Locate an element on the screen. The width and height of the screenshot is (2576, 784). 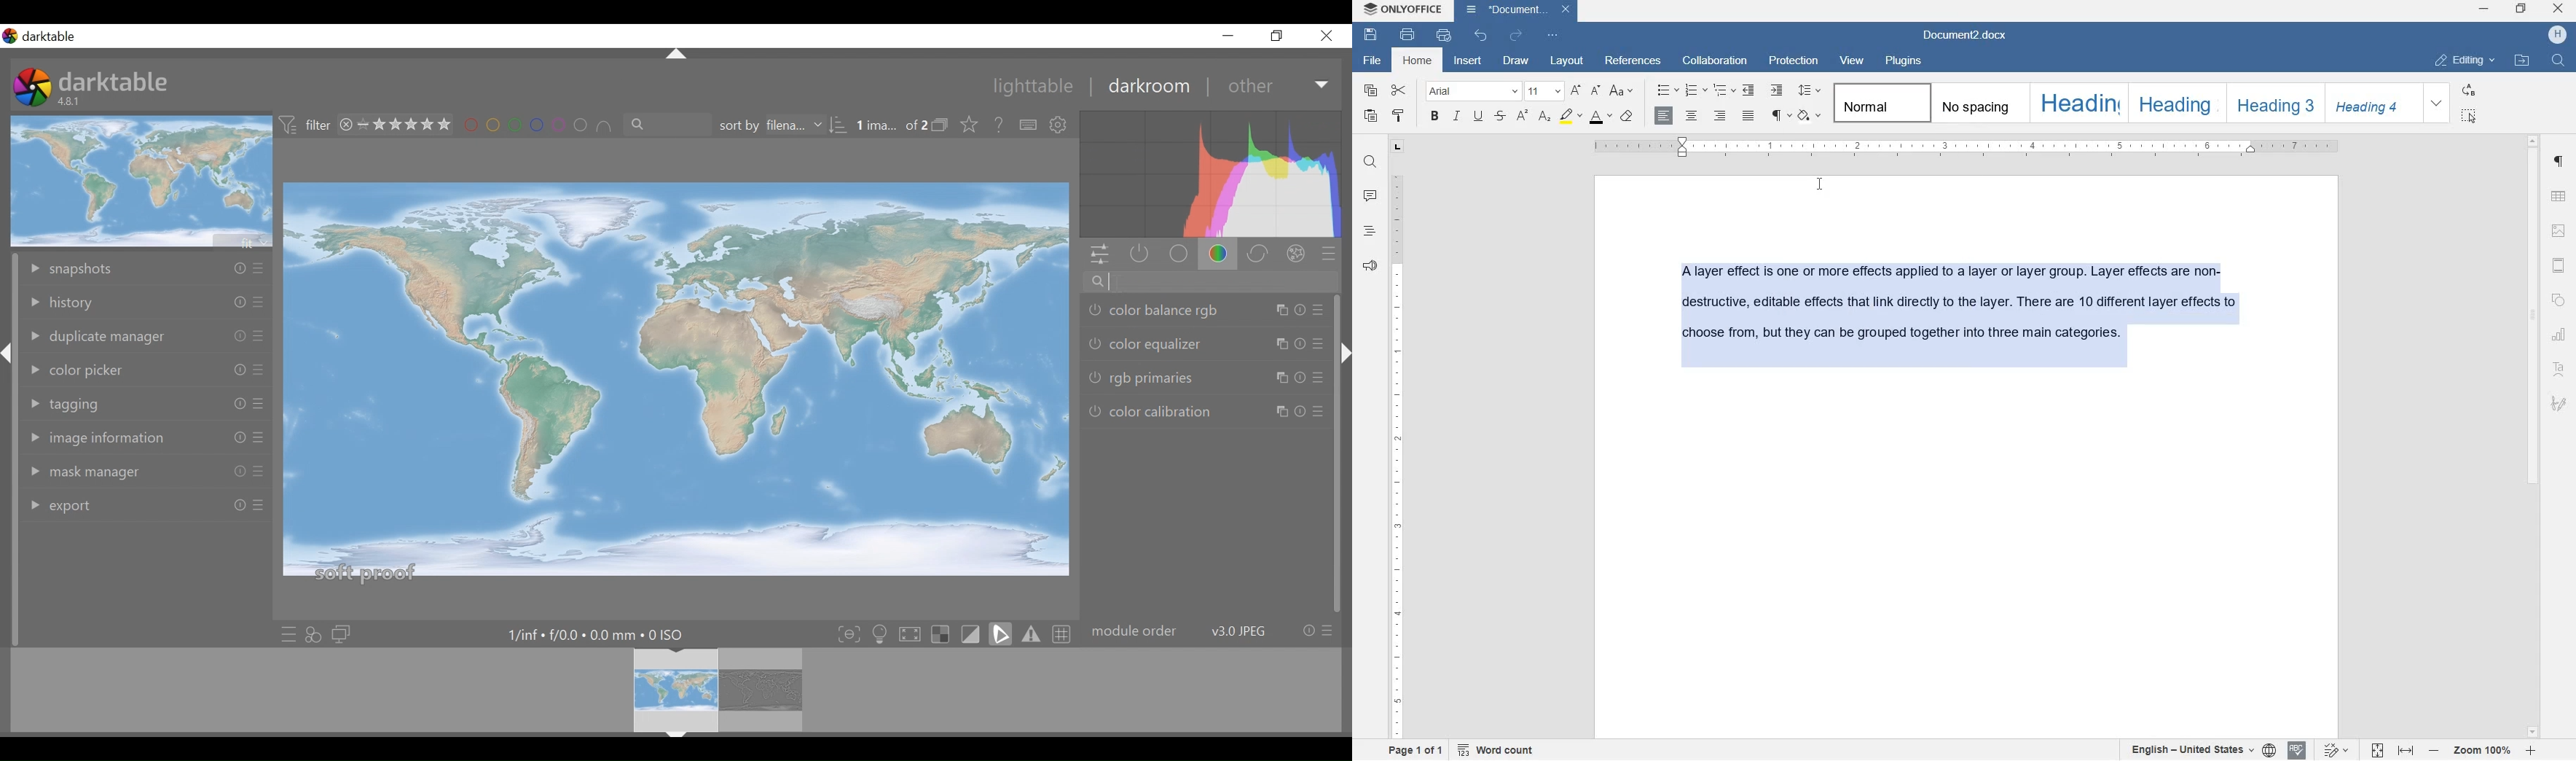
icon is located at coordinates (289, 125).